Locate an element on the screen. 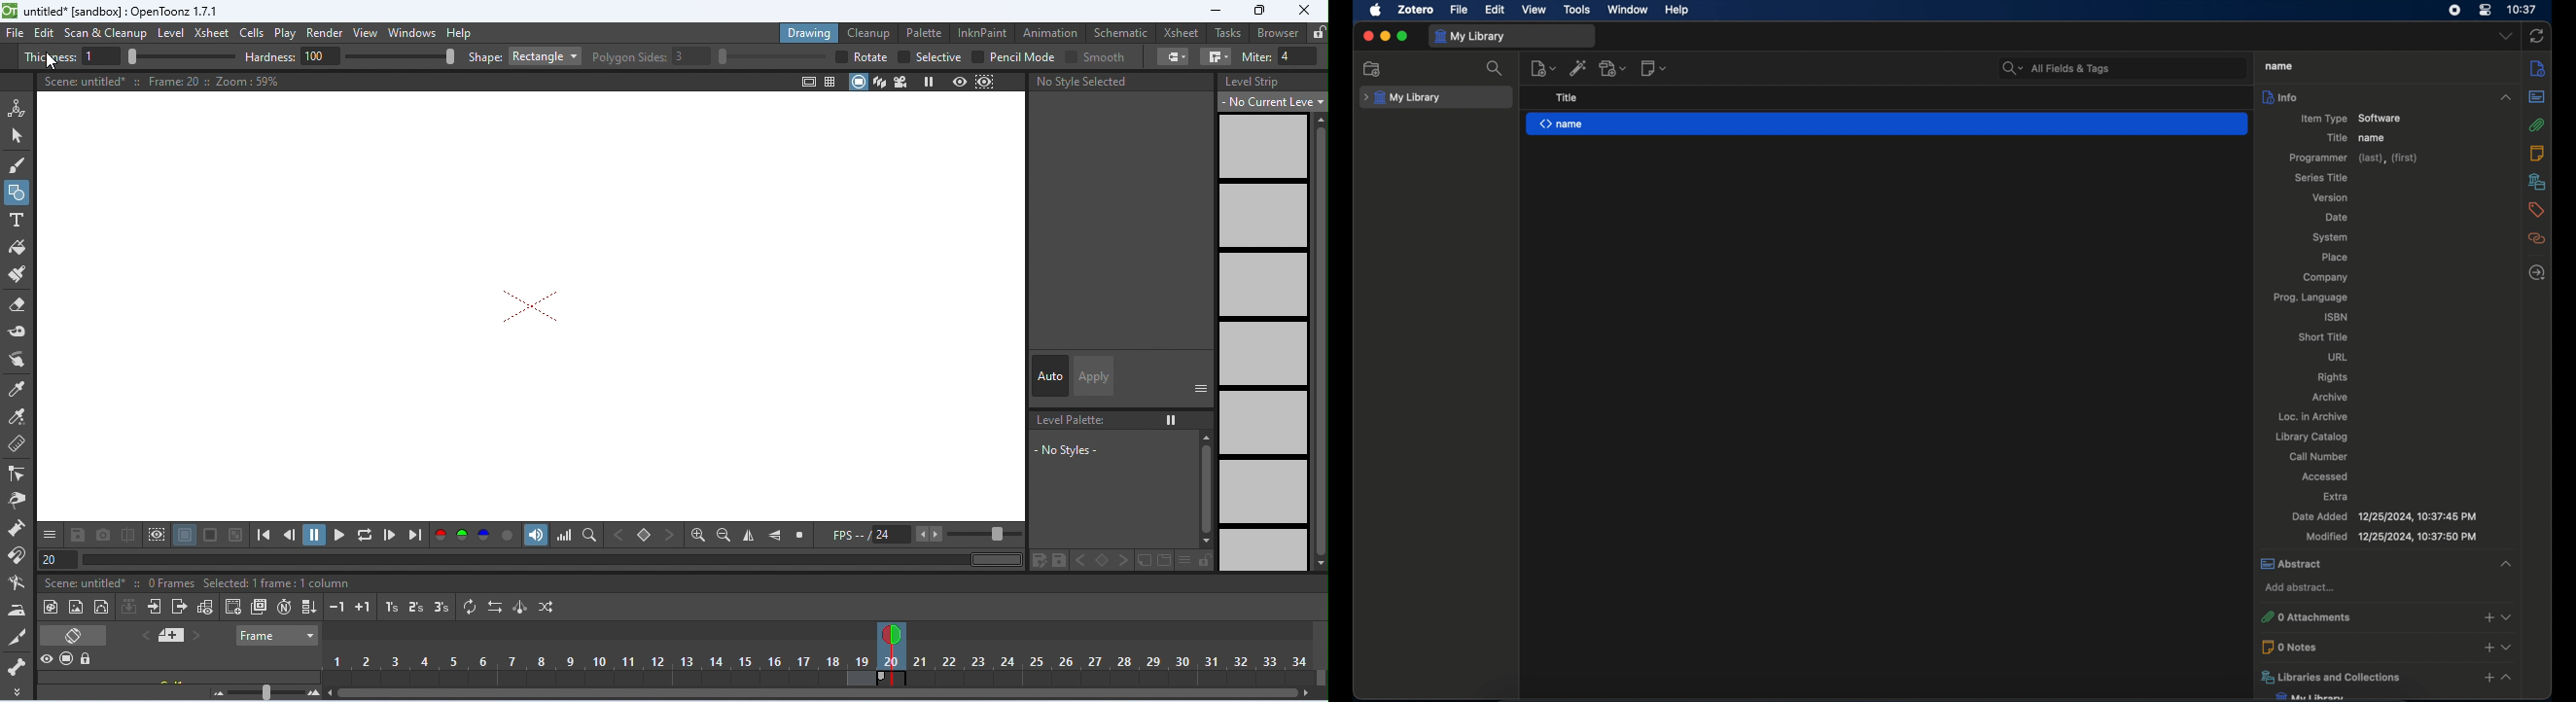  color change in set key is located at coordinates (1099, 559).